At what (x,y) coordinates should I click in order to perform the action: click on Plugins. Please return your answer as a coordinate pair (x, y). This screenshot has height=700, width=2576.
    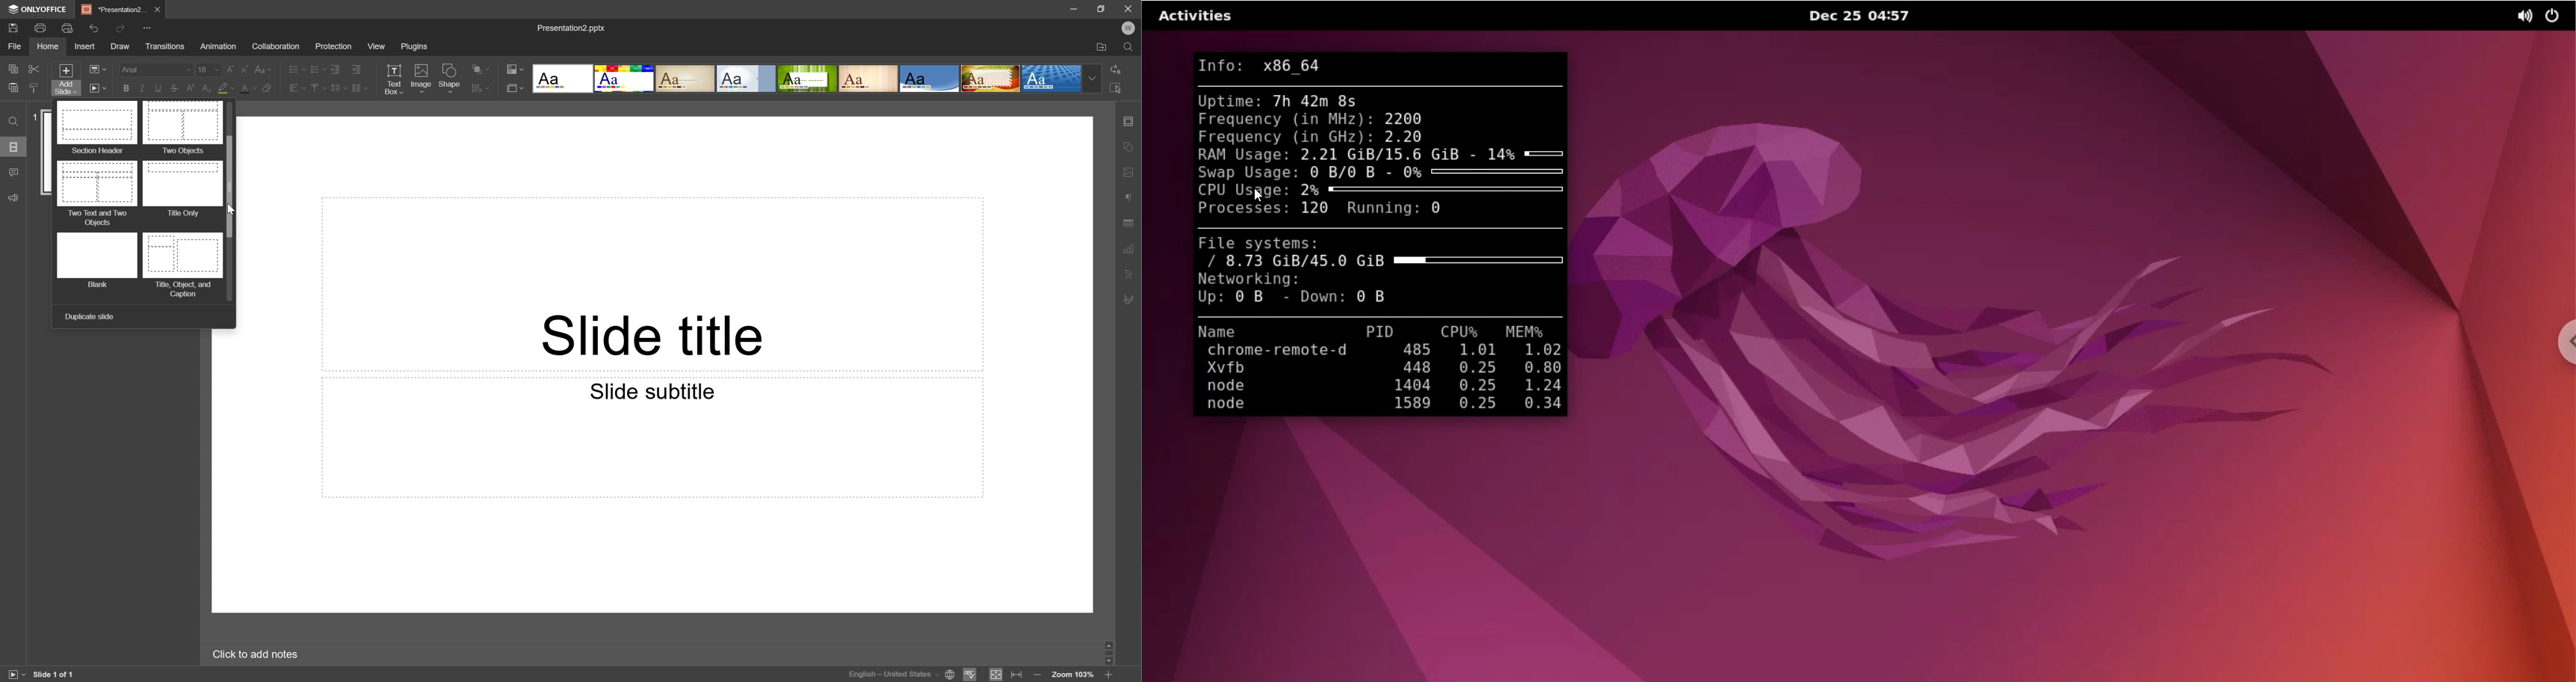
    Looking at the image, I should click on (415, 46).